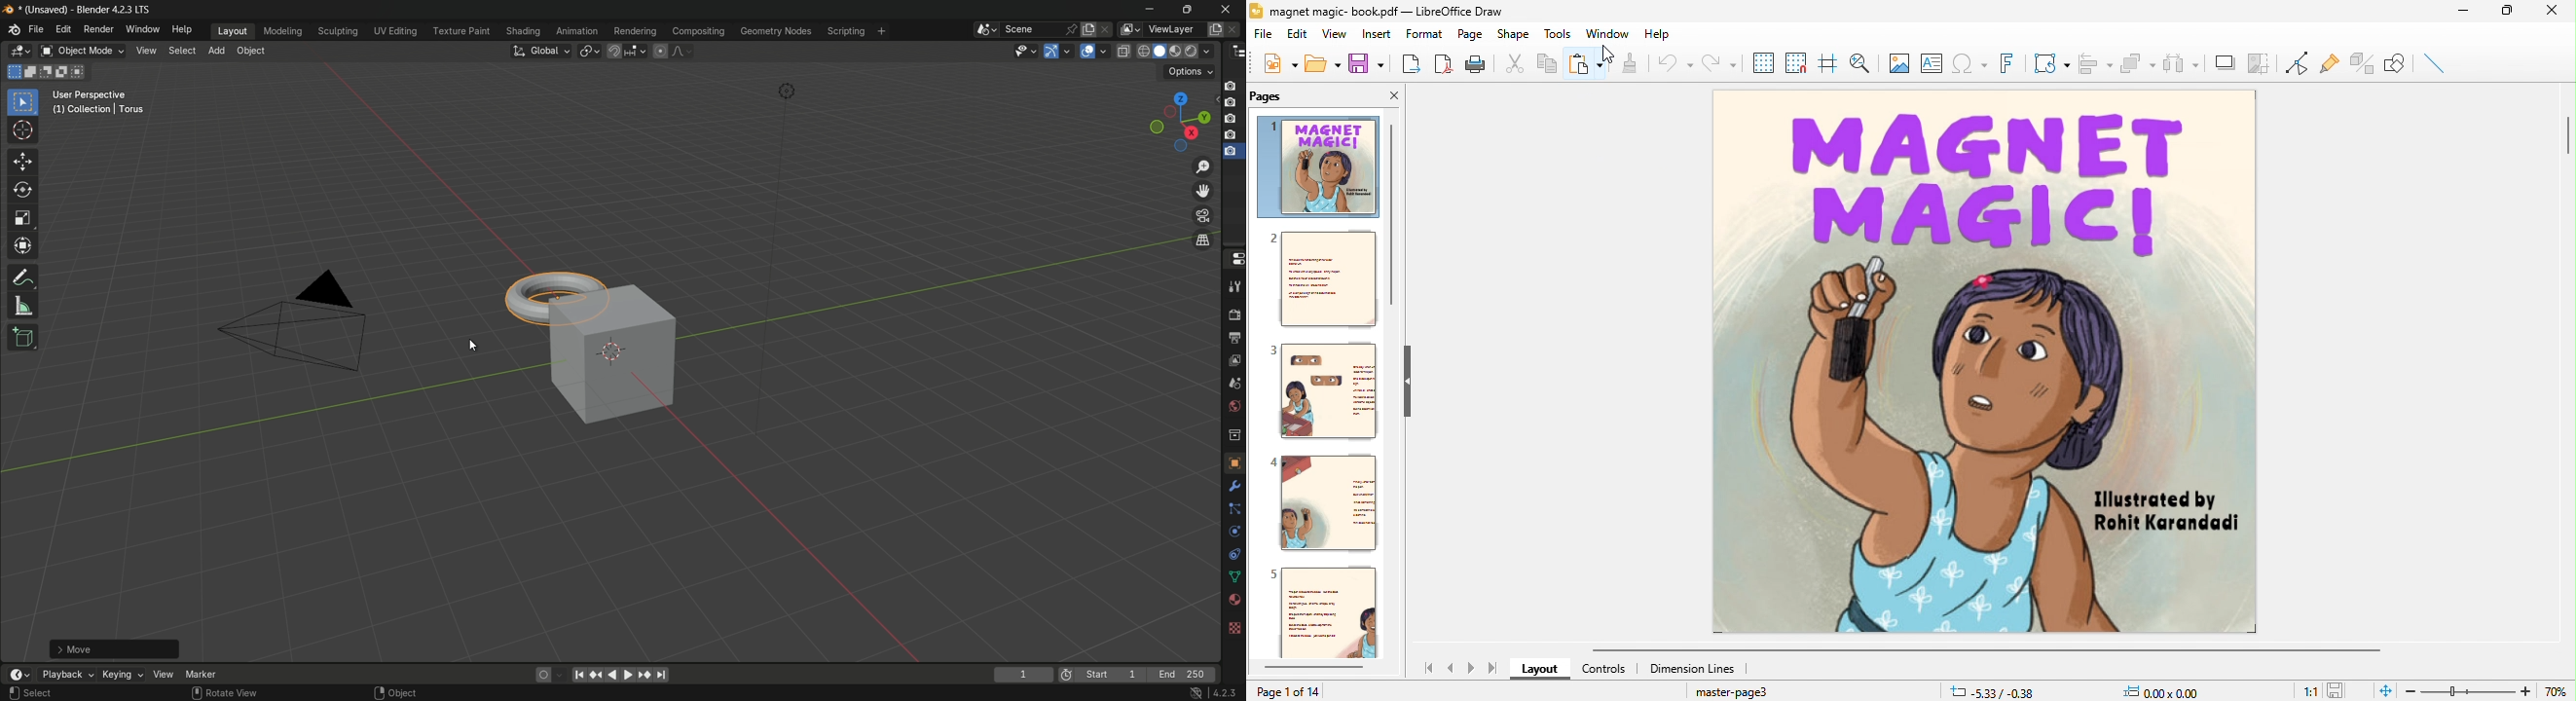  What do you see at coordinates (1087, 51) in the screenshot?
I see `show overlay` at bounding box center [1087, 51].